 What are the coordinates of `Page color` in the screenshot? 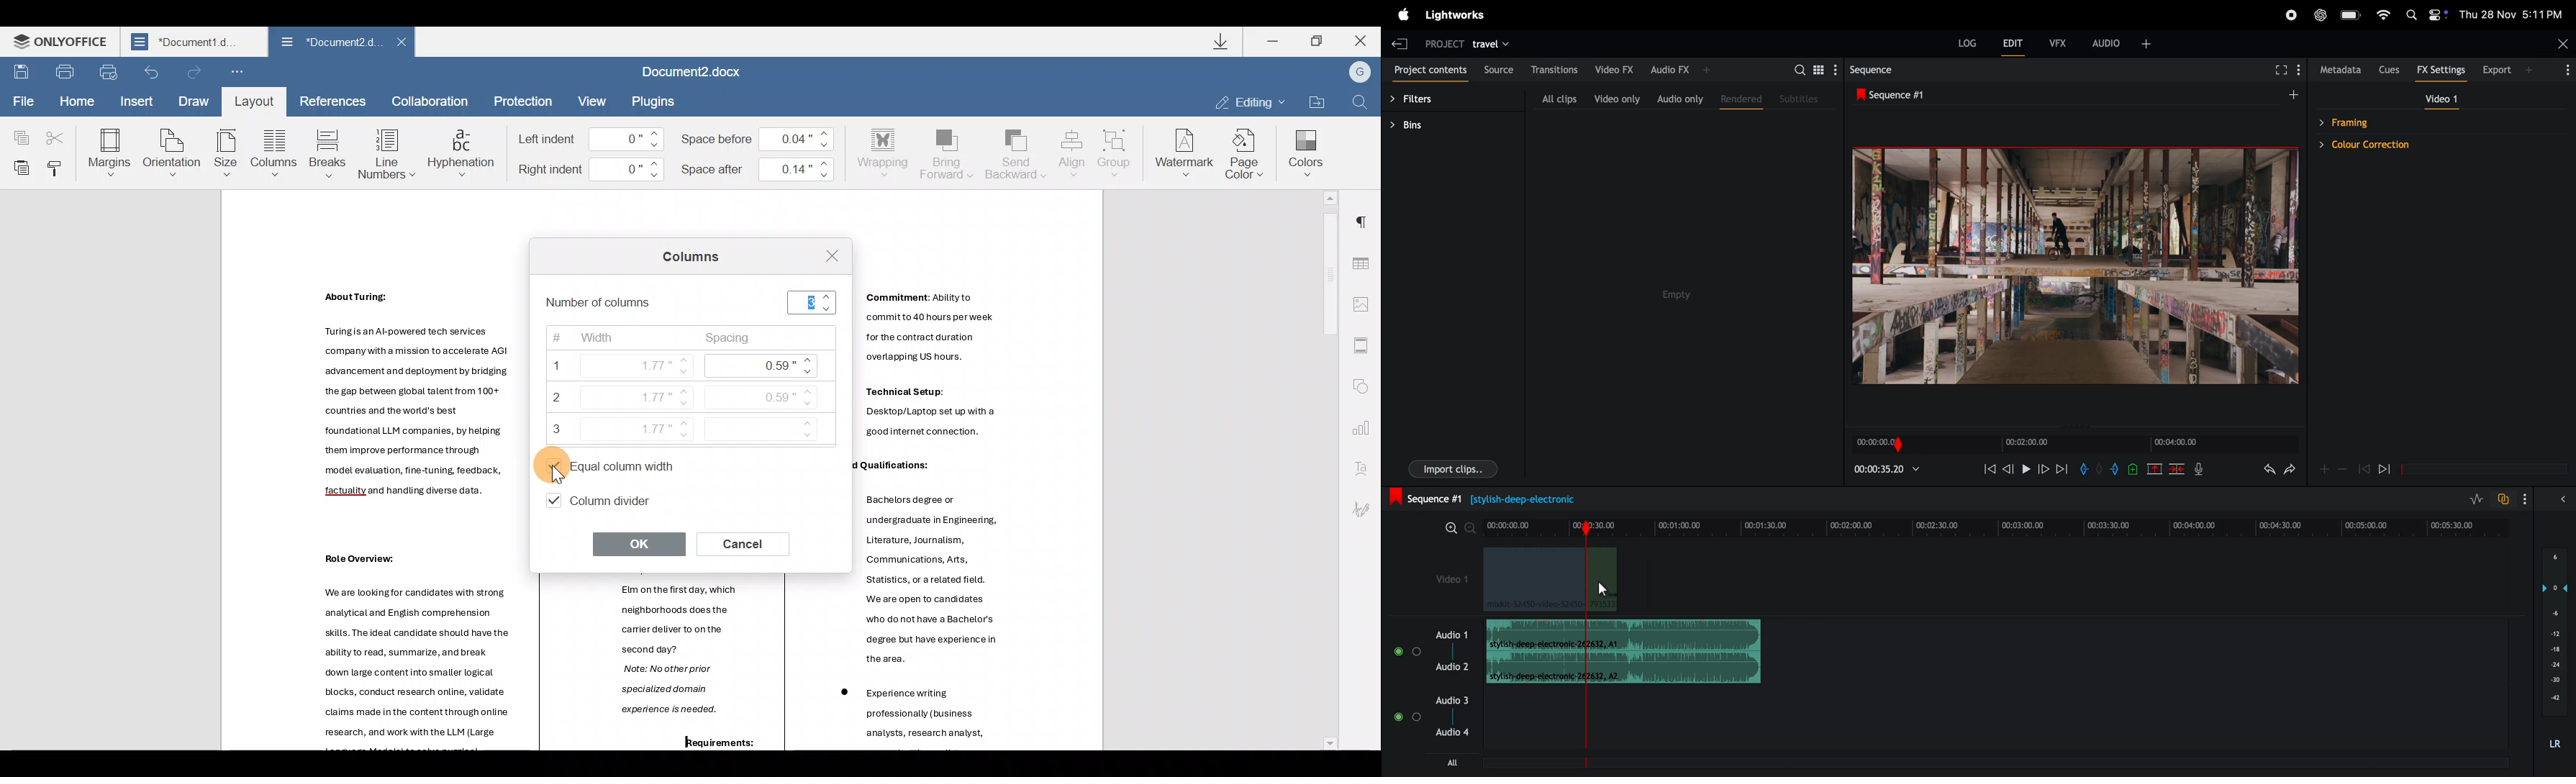 It's located at (1248, 151).